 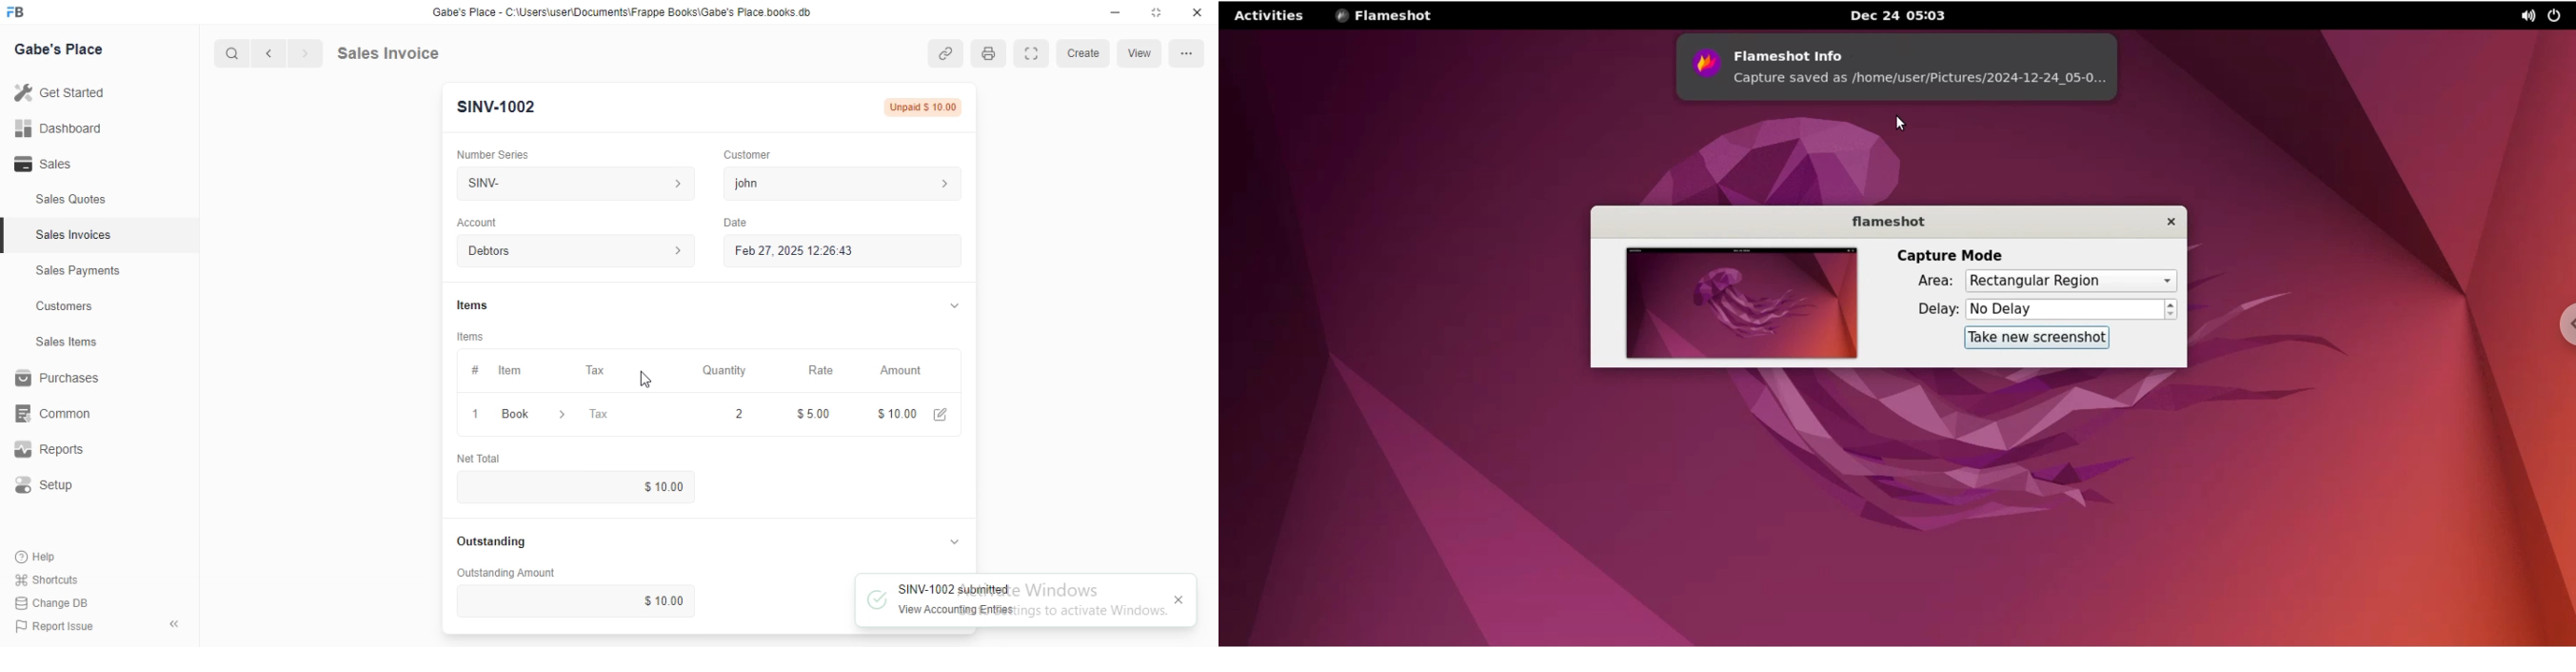 I want to click on Debtors >, so click(x=570, y=250).